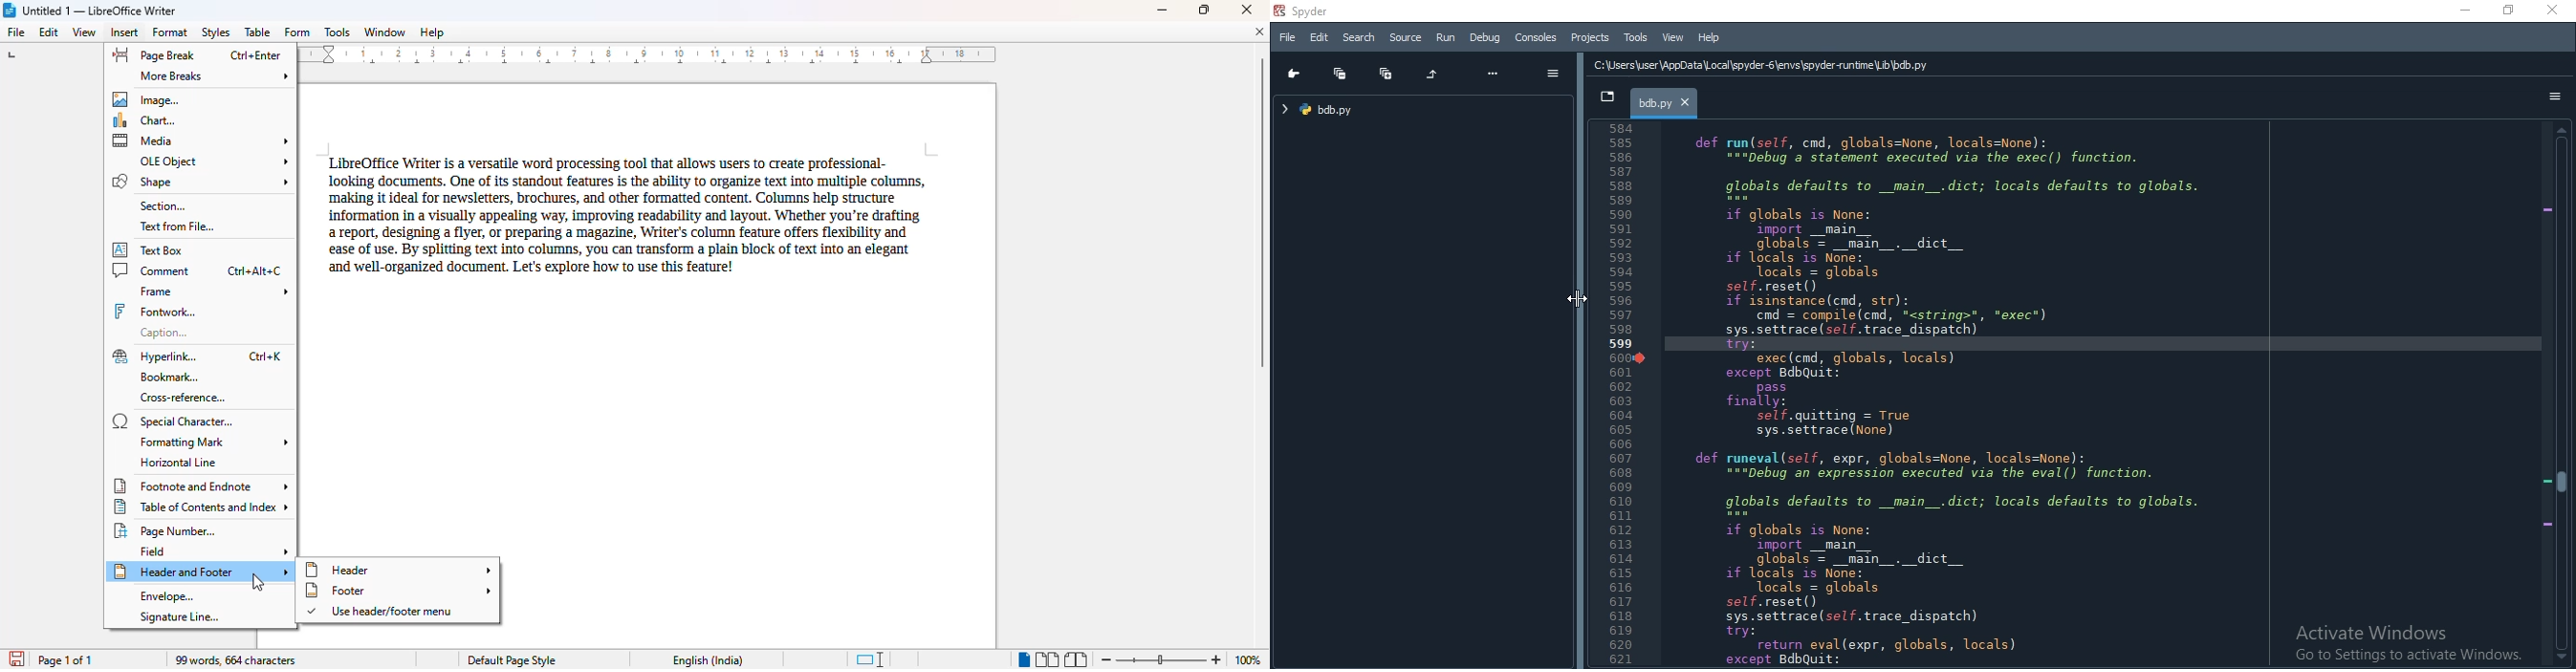  What do you see at coordinates (1405, 38) in the screenshot?
I see `Source` at bounding box center [1405, 38].